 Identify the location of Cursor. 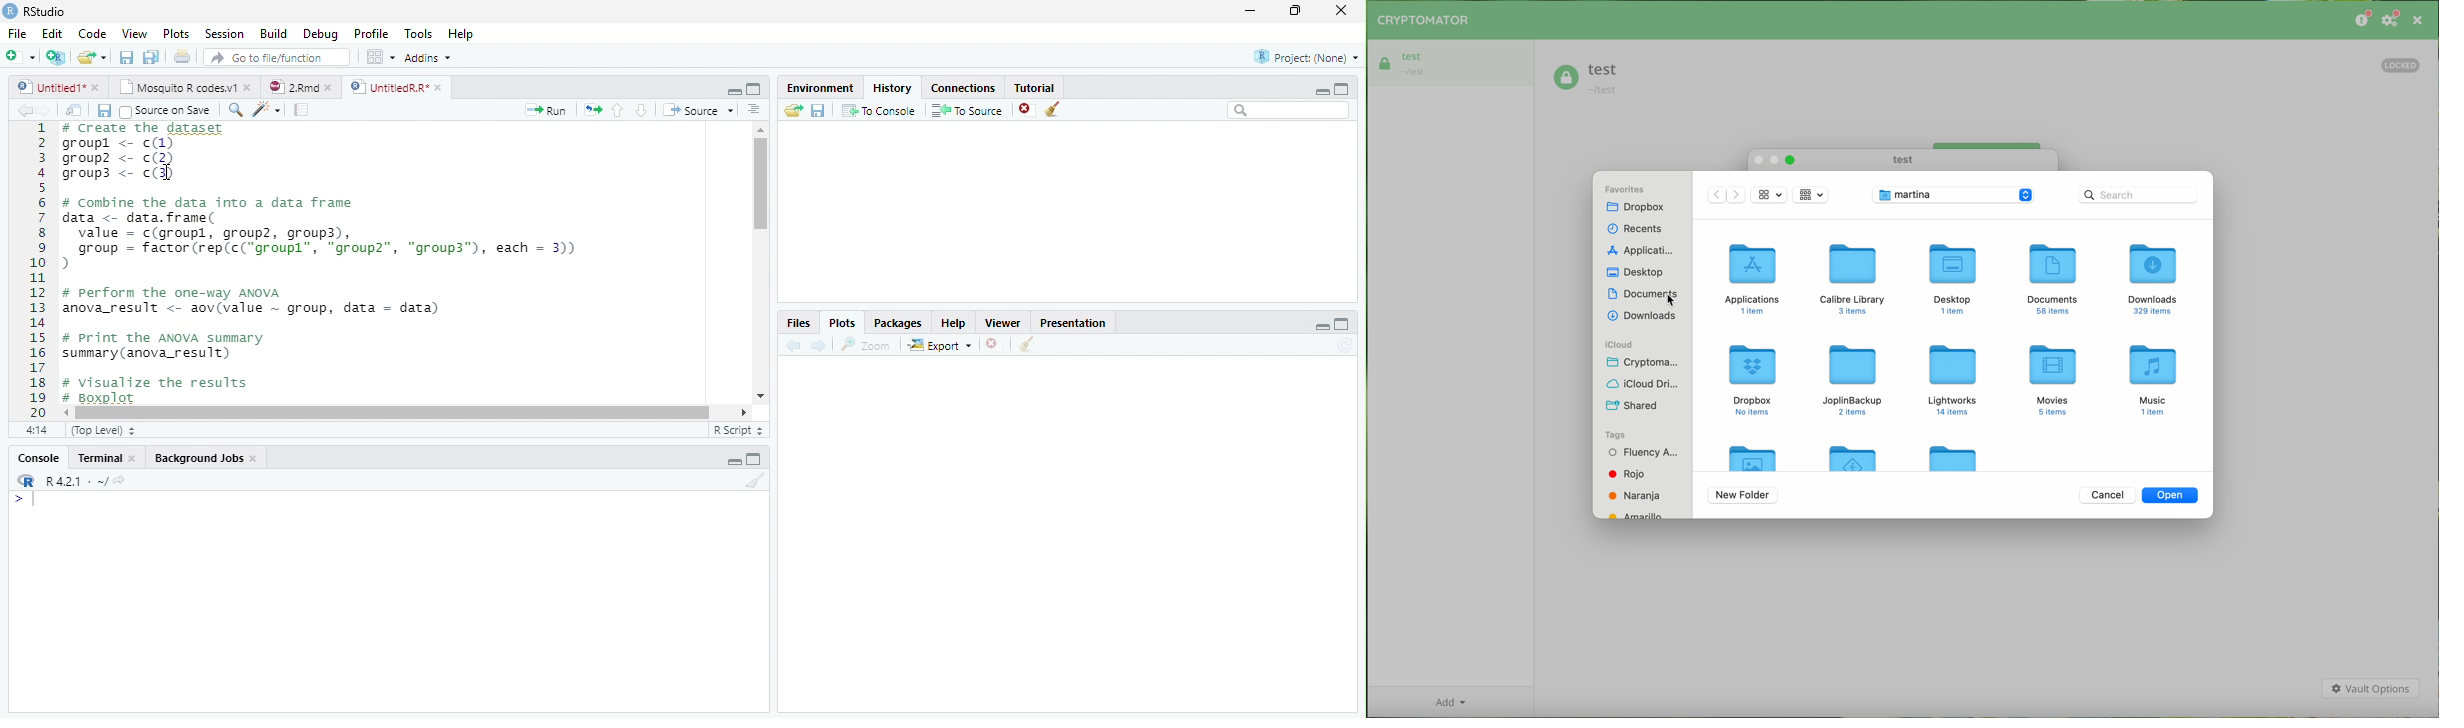
(38, 501).